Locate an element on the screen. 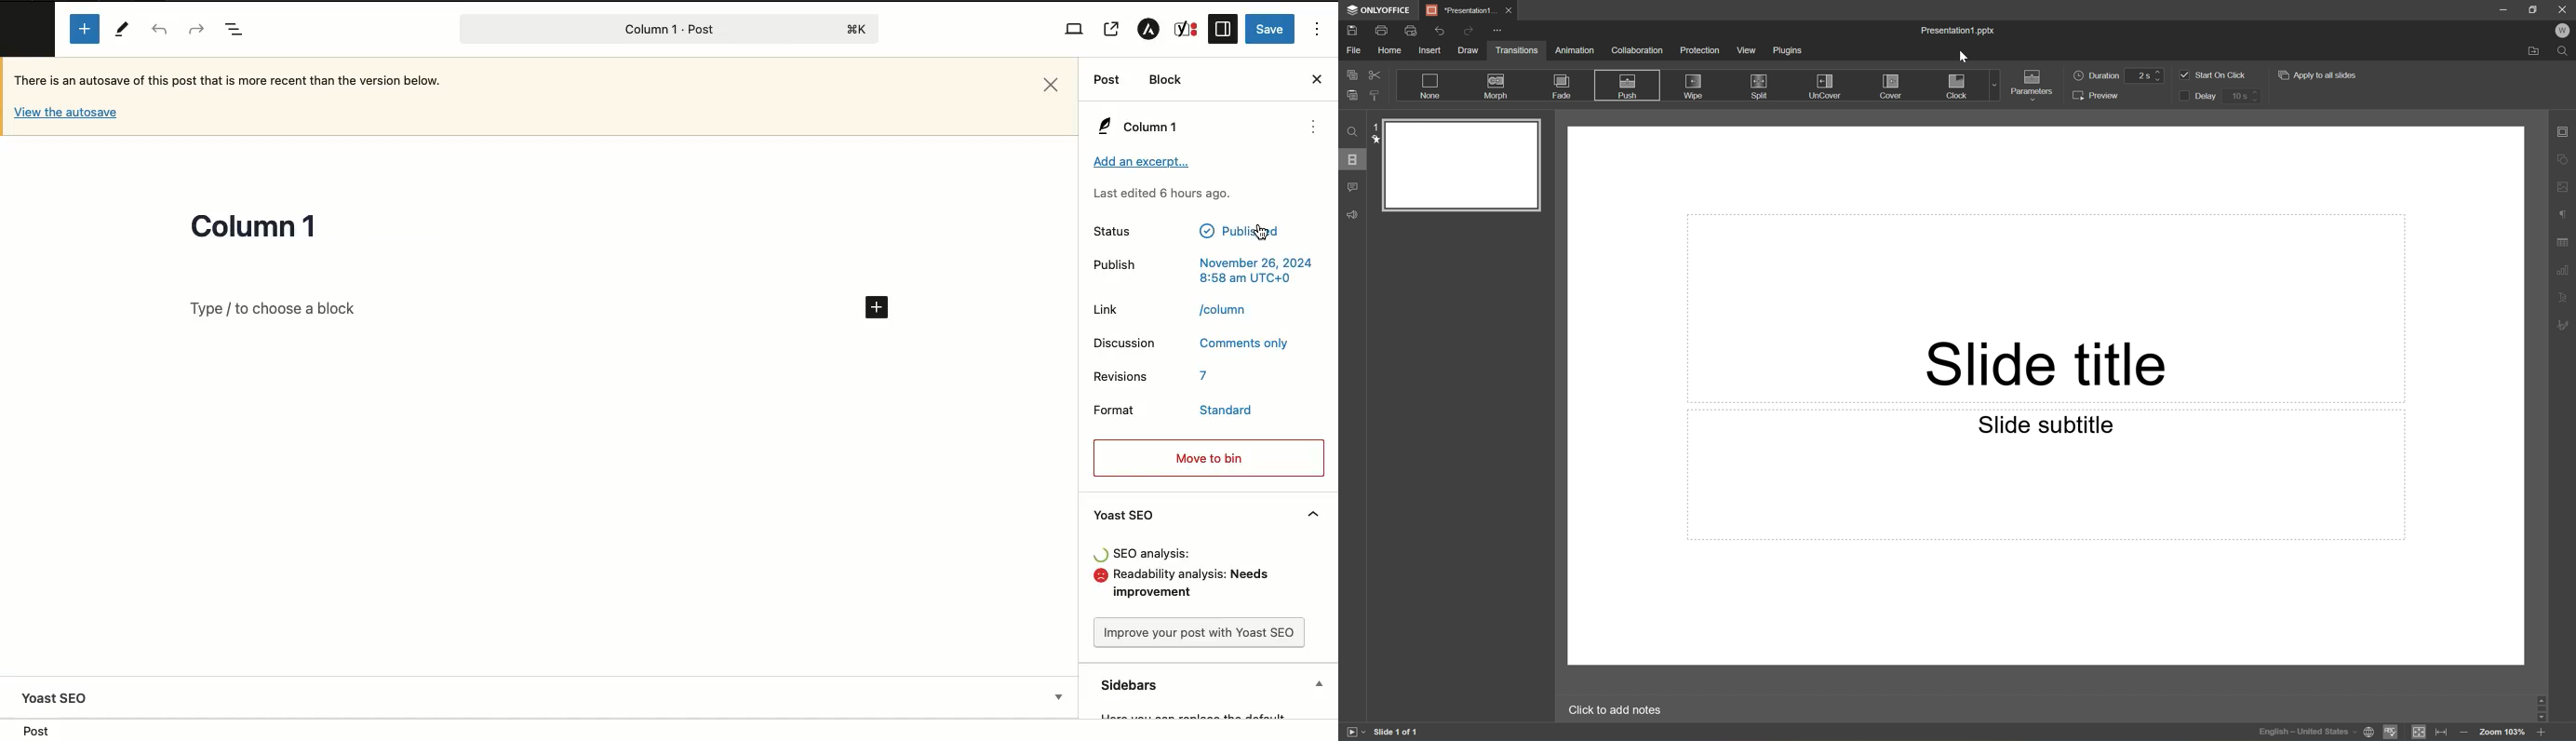 The height and width of the screenshot is (756, 2576). Autosave is located at coordinates (242, 84).